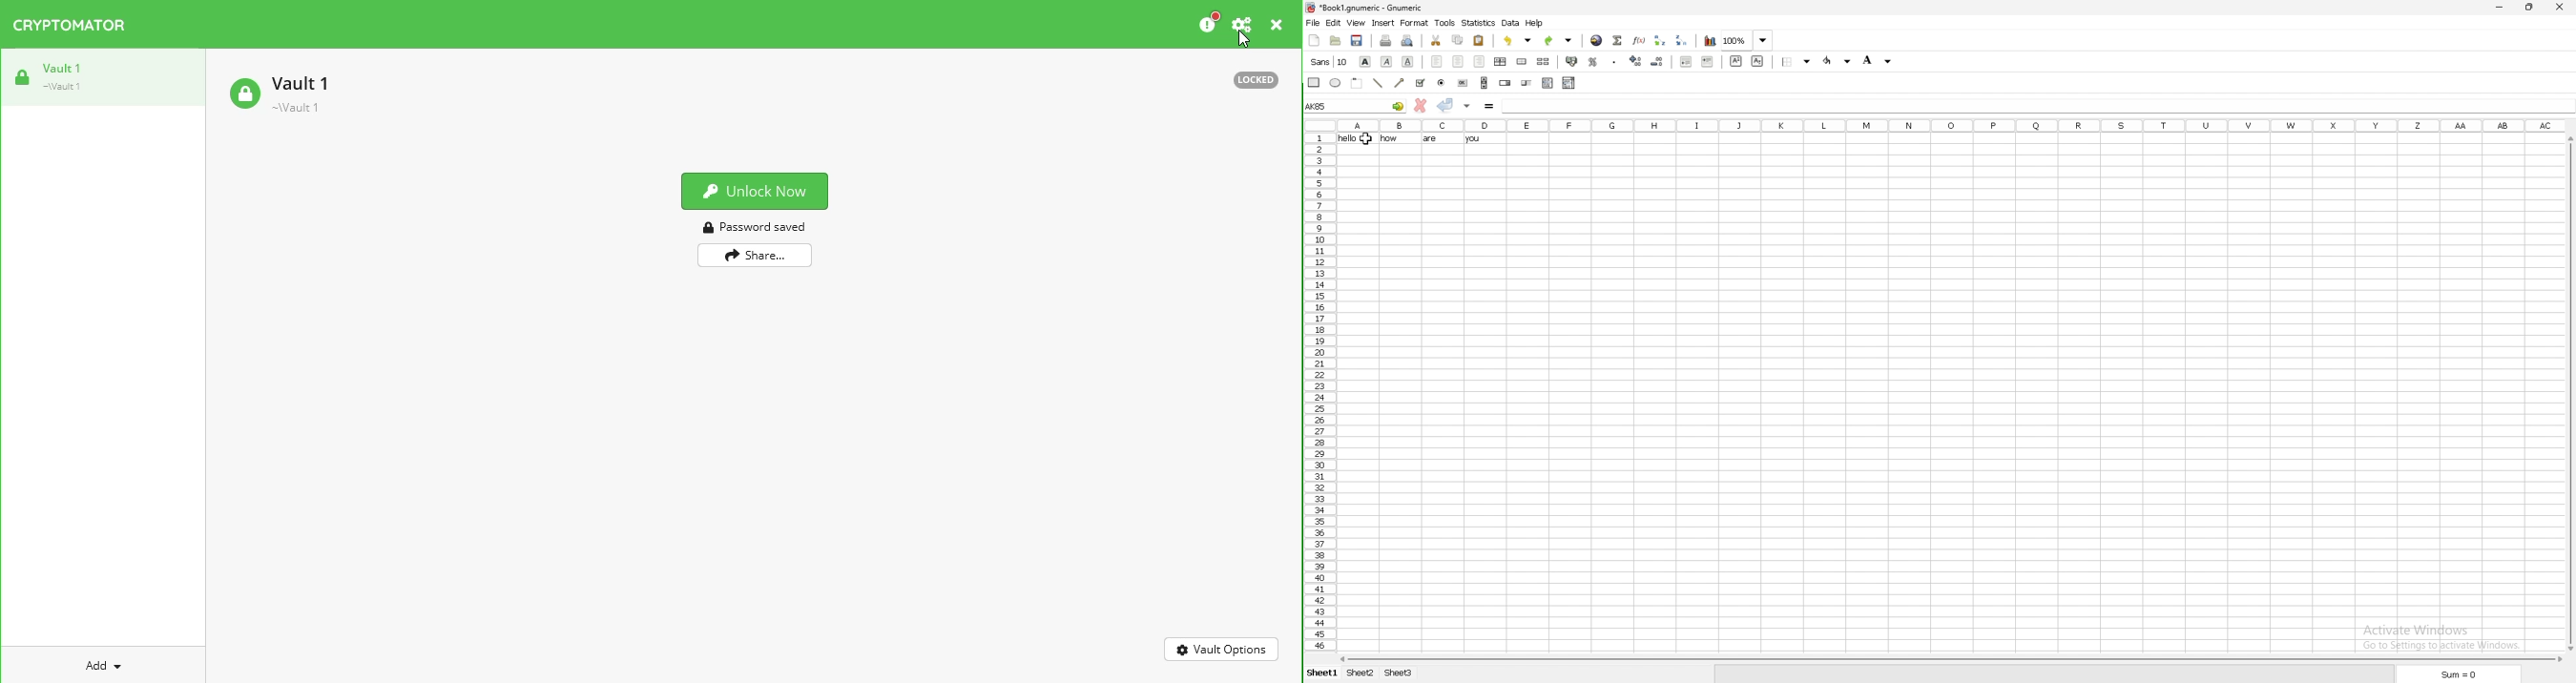 This screenshot has width=2576, height=700. I want to click on format, so click(1414, 23).